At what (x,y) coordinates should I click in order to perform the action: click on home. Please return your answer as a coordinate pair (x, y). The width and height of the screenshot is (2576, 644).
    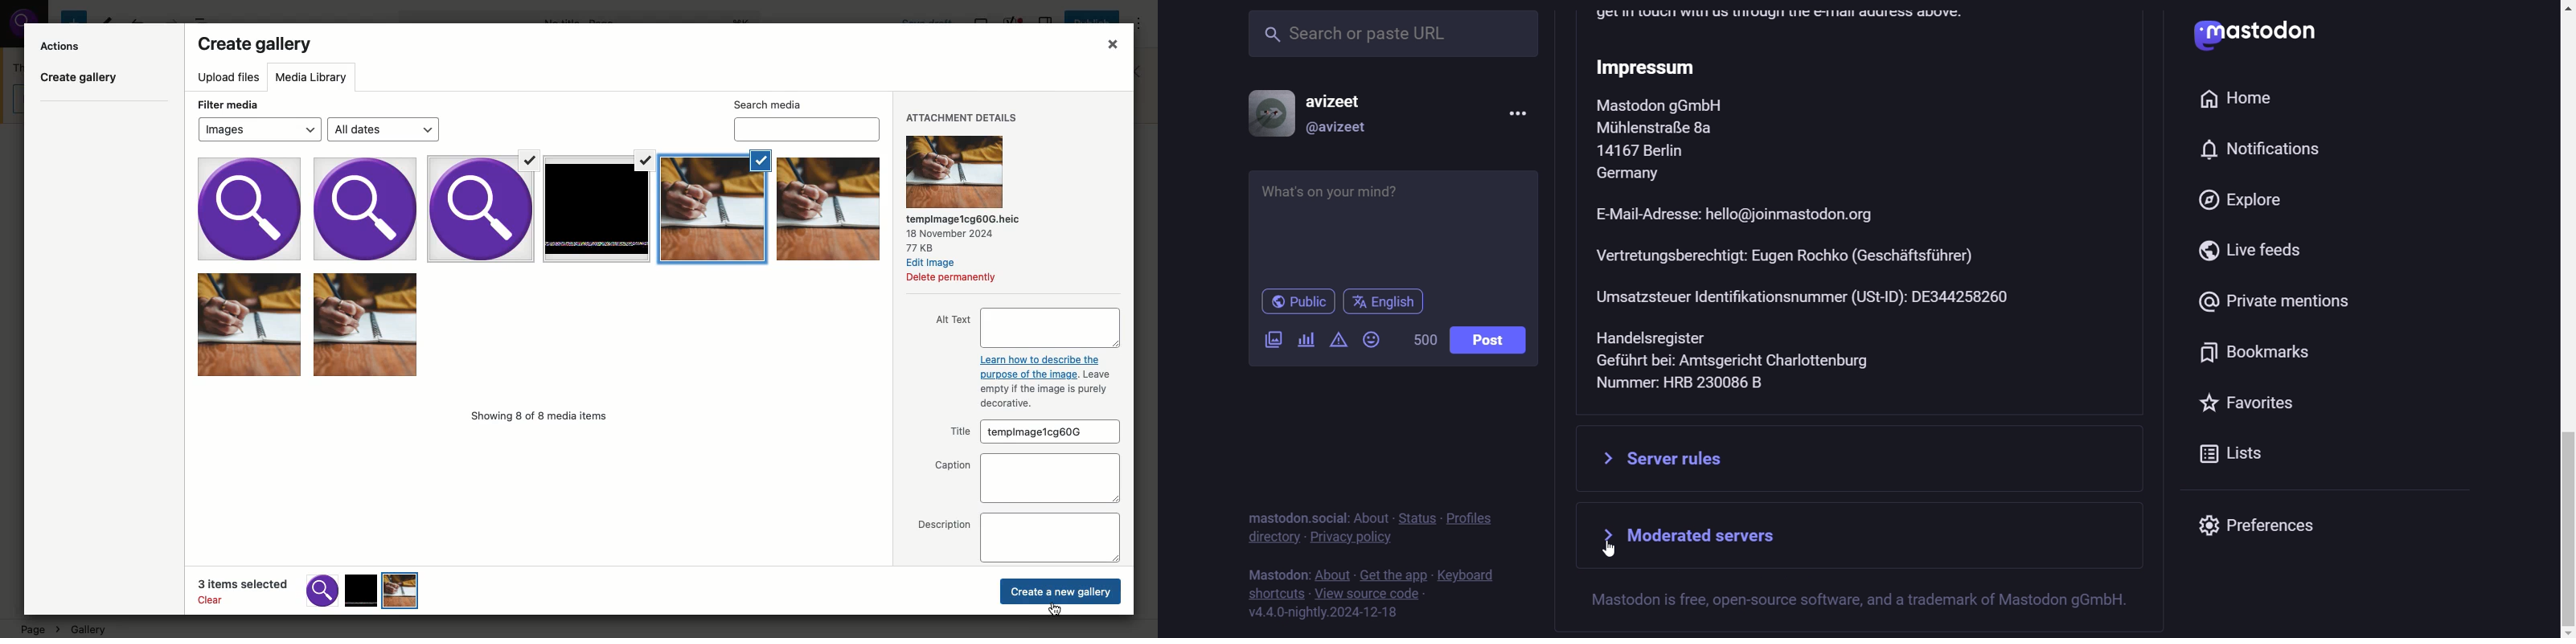
    Looking at the image, I should click on (2243, 97).